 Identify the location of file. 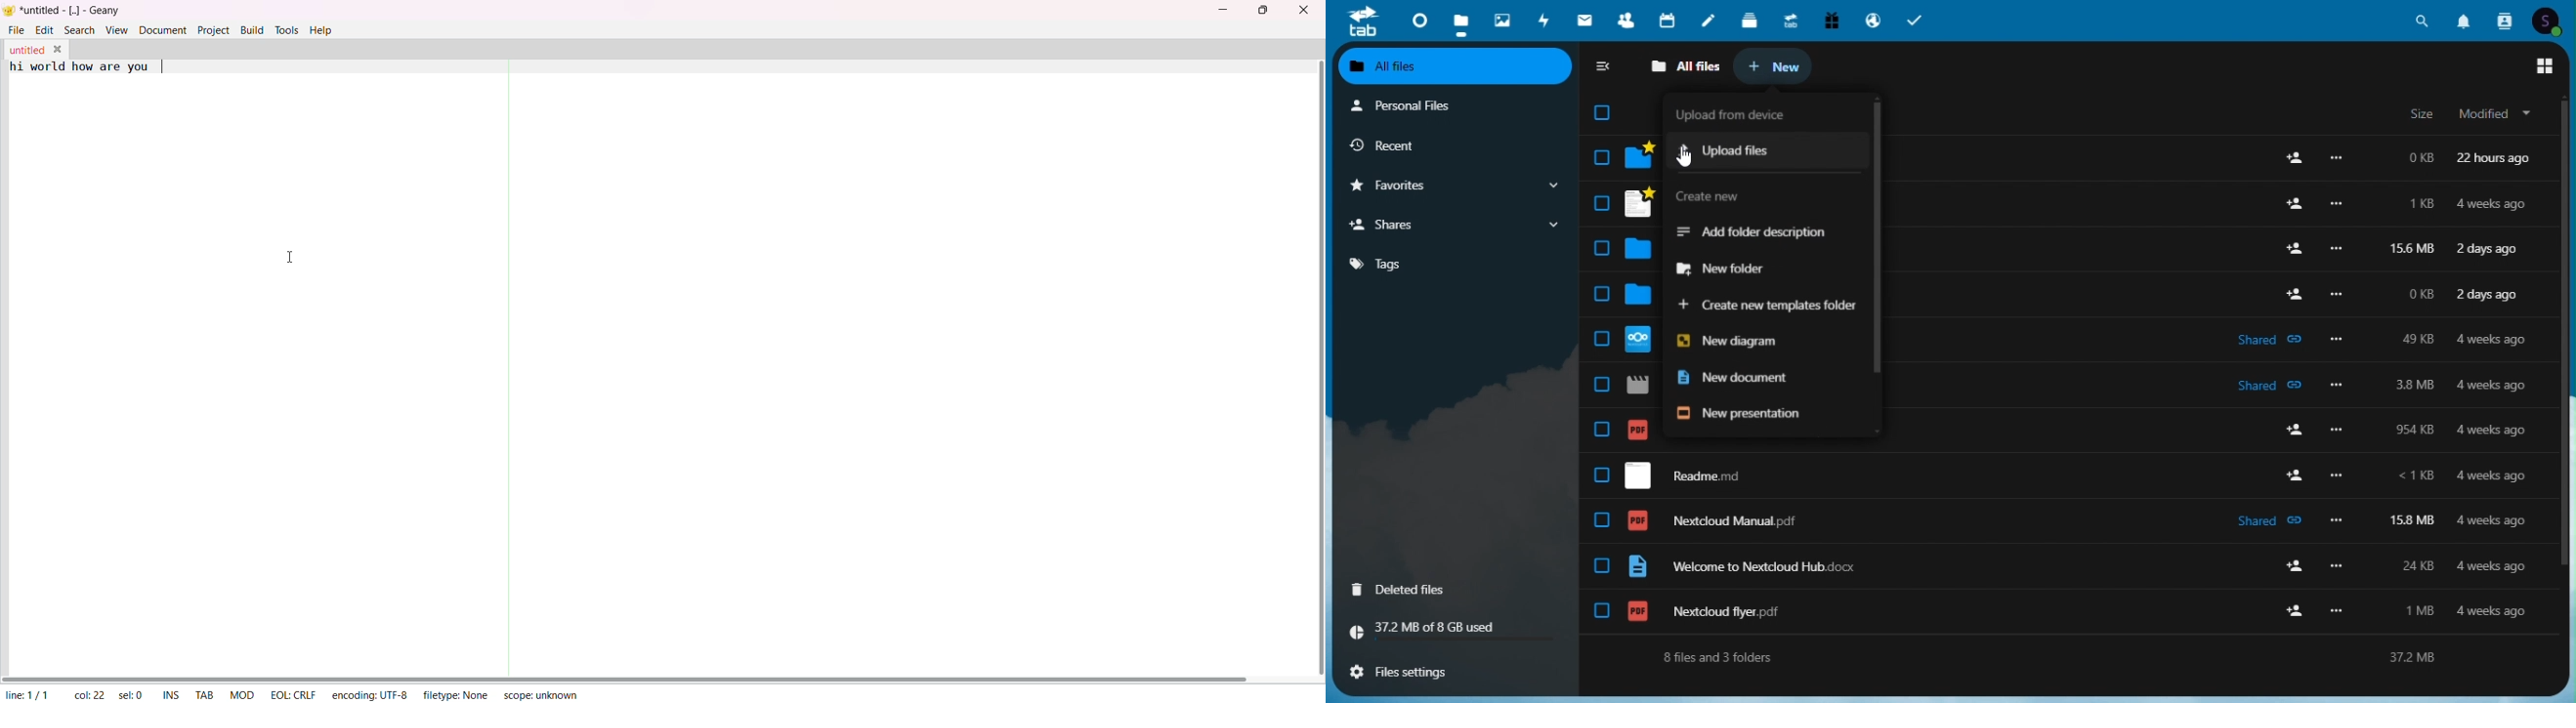
(1637, 339).